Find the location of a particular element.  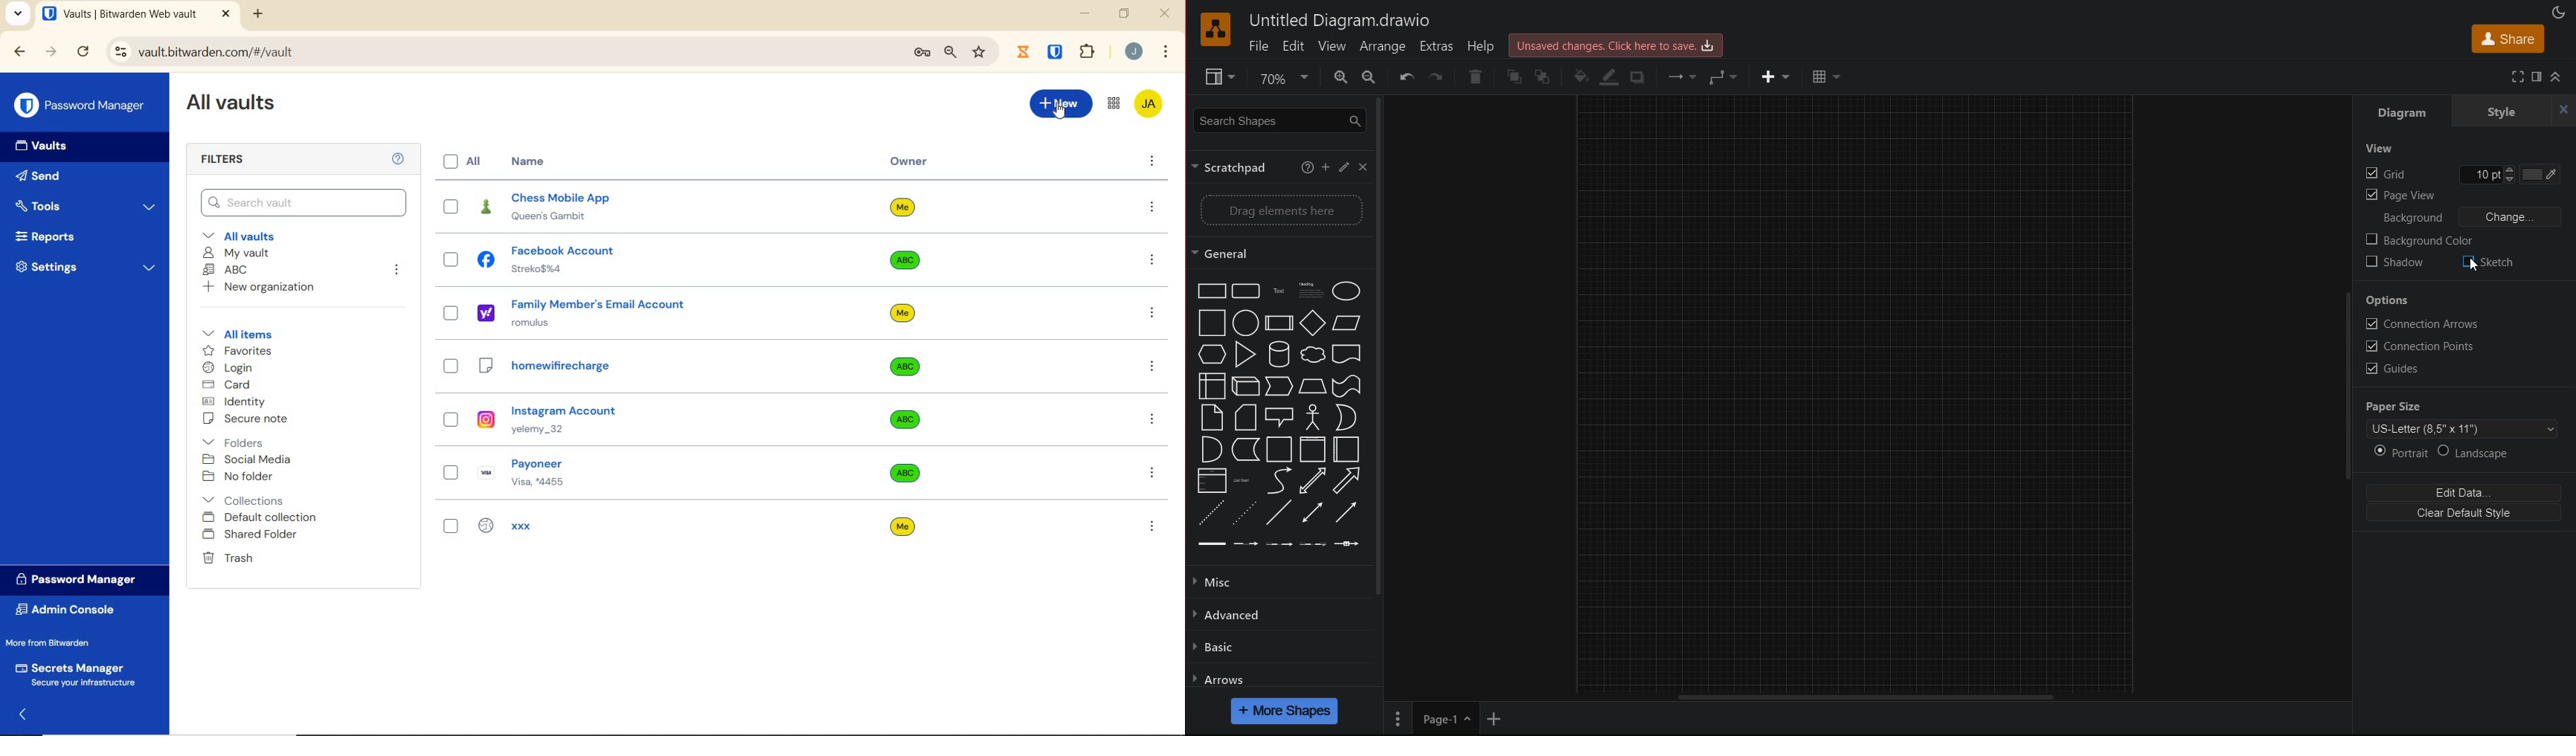

Shadow is located at coordinates (1635, 76).